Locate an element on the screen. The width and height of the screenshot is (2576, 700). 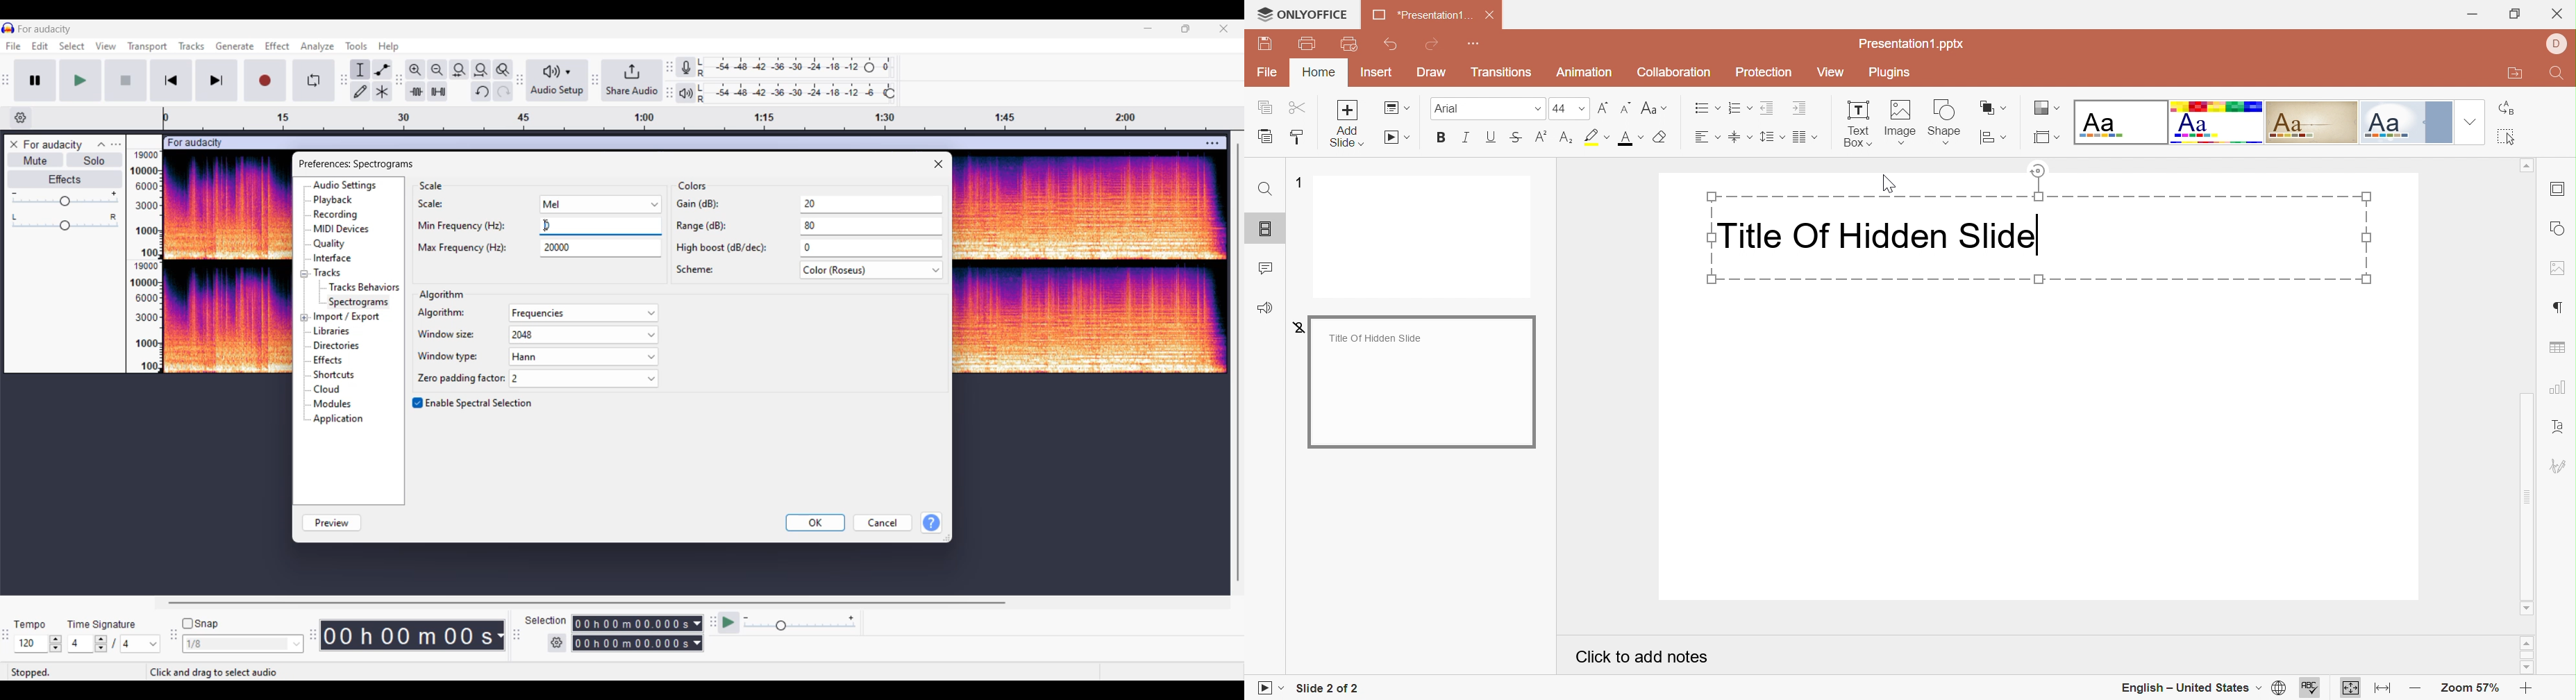
Current duration of track is located at coordinates (406, 635).